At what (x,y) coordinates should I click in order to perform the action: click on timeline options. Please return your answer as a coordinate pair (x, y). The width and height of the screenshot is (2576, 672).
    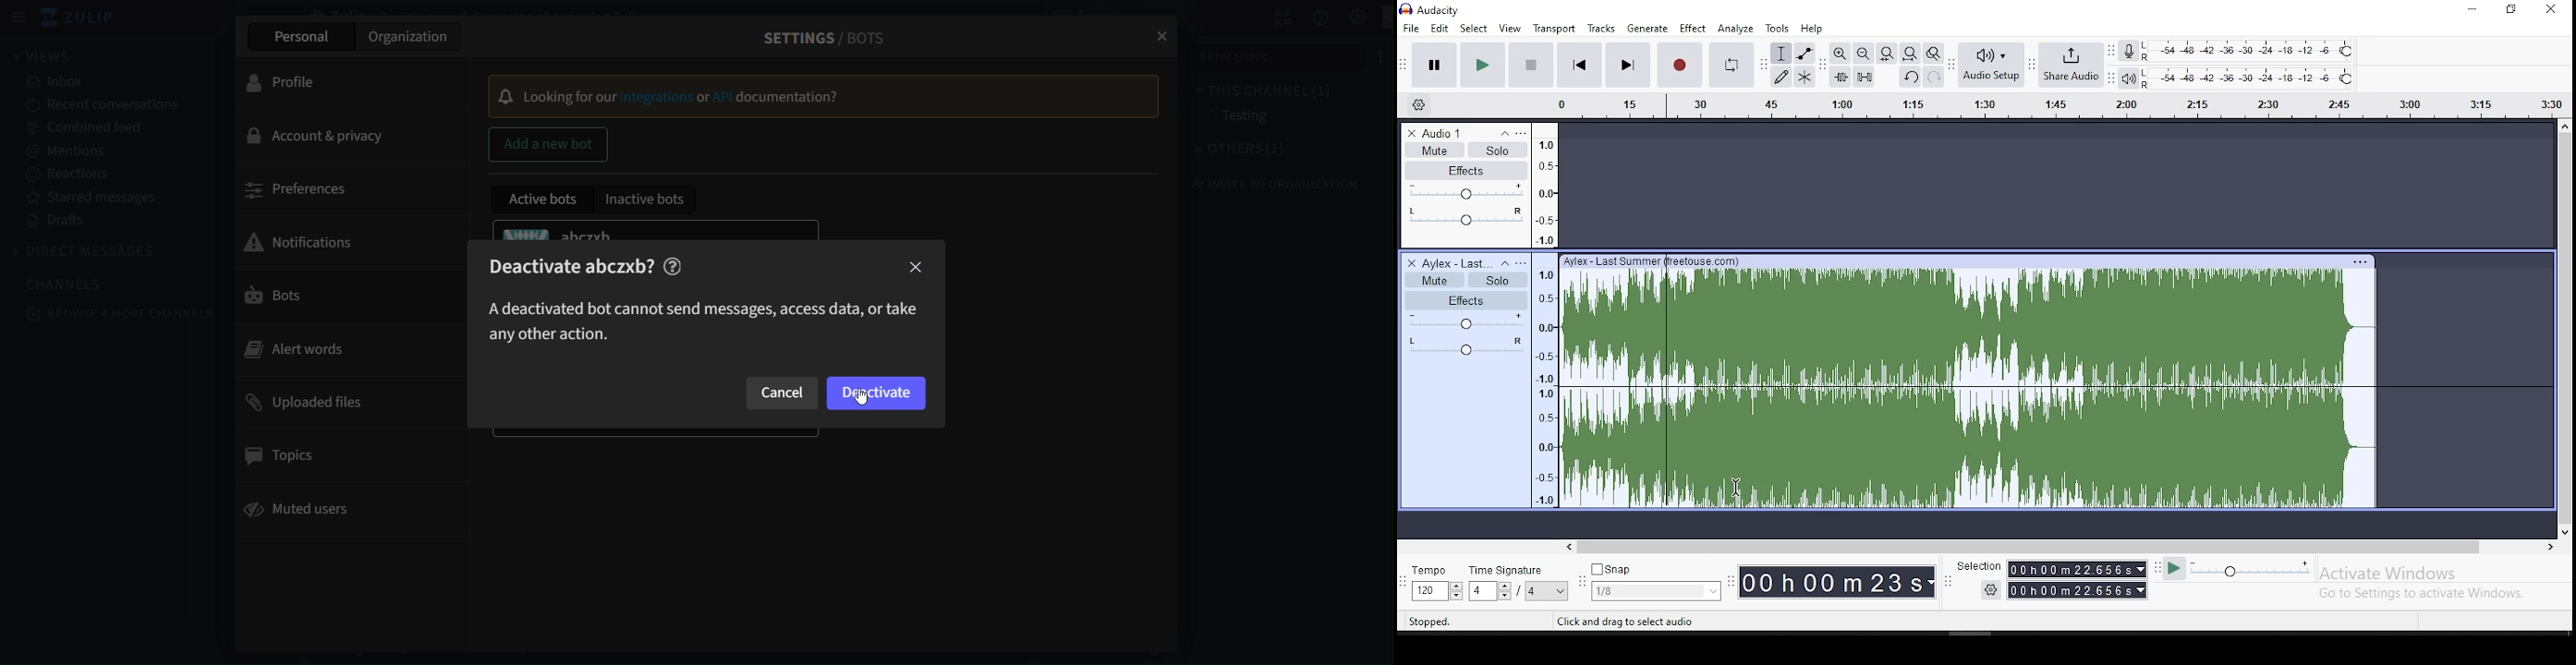
    Looking at the image, I should click on (1423, 105).